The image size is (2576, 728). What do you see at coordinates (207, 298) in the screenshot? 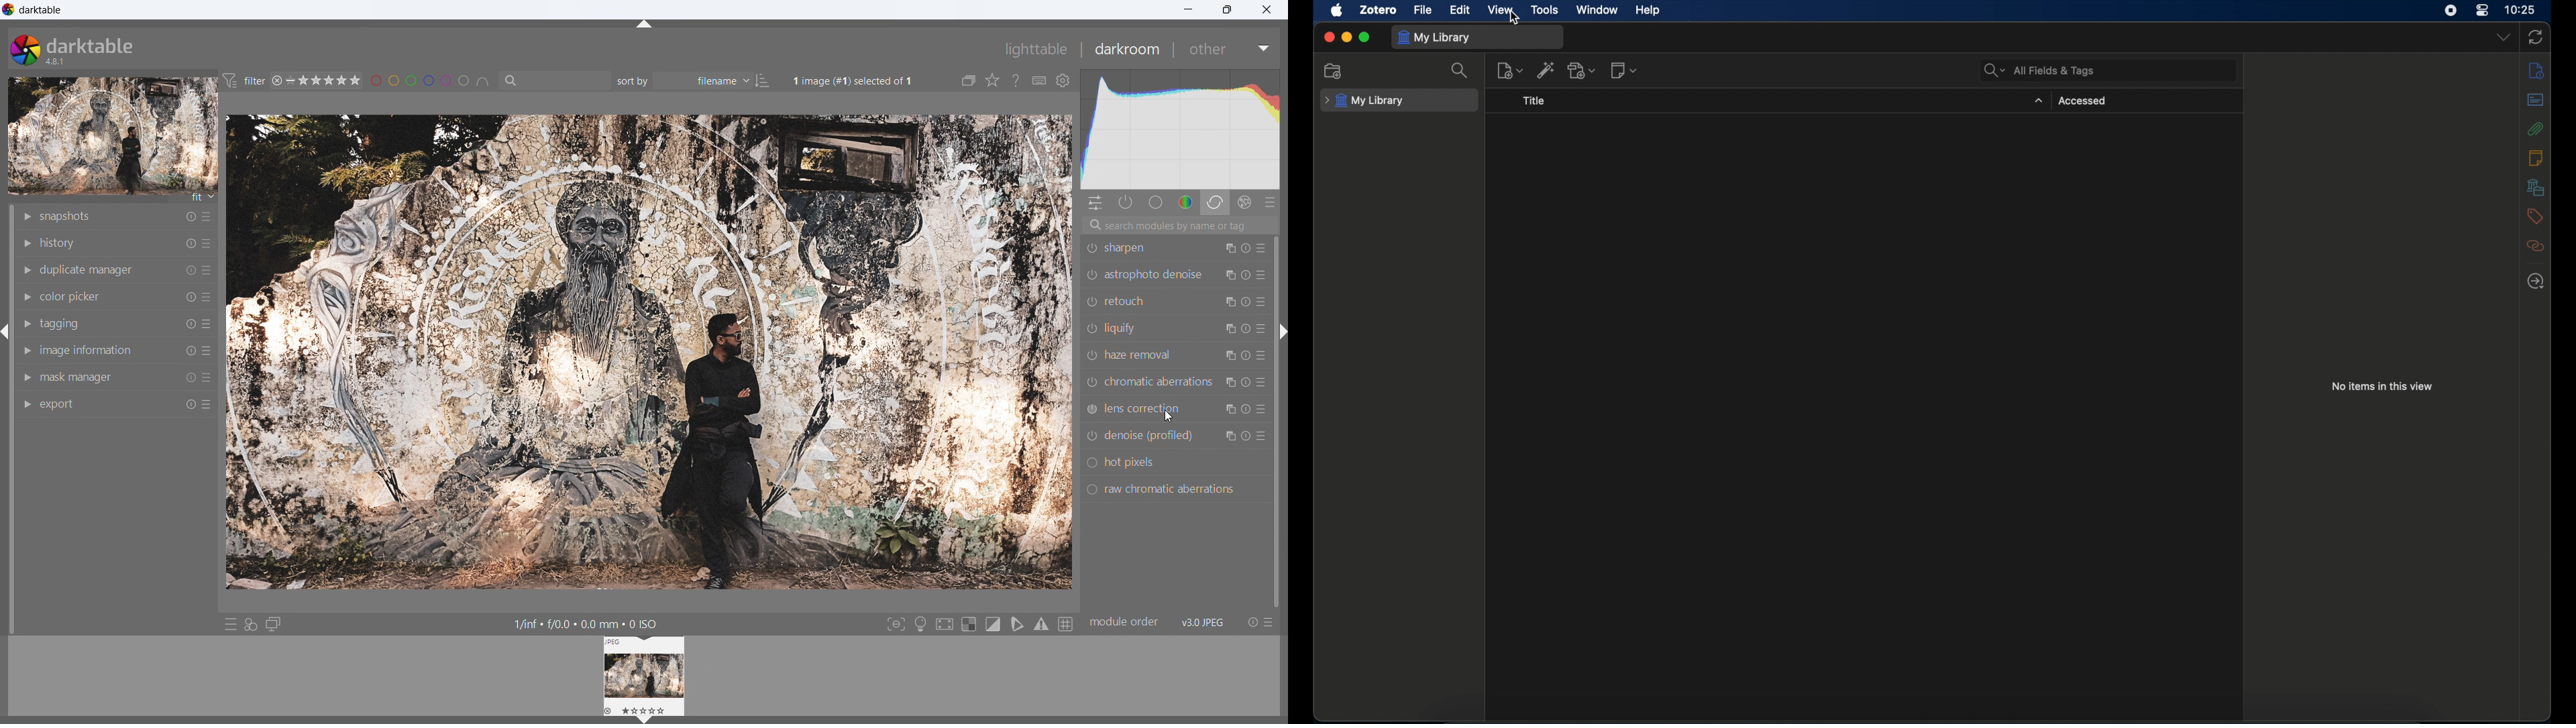
I see `more options` at bounding box center [207, 298].